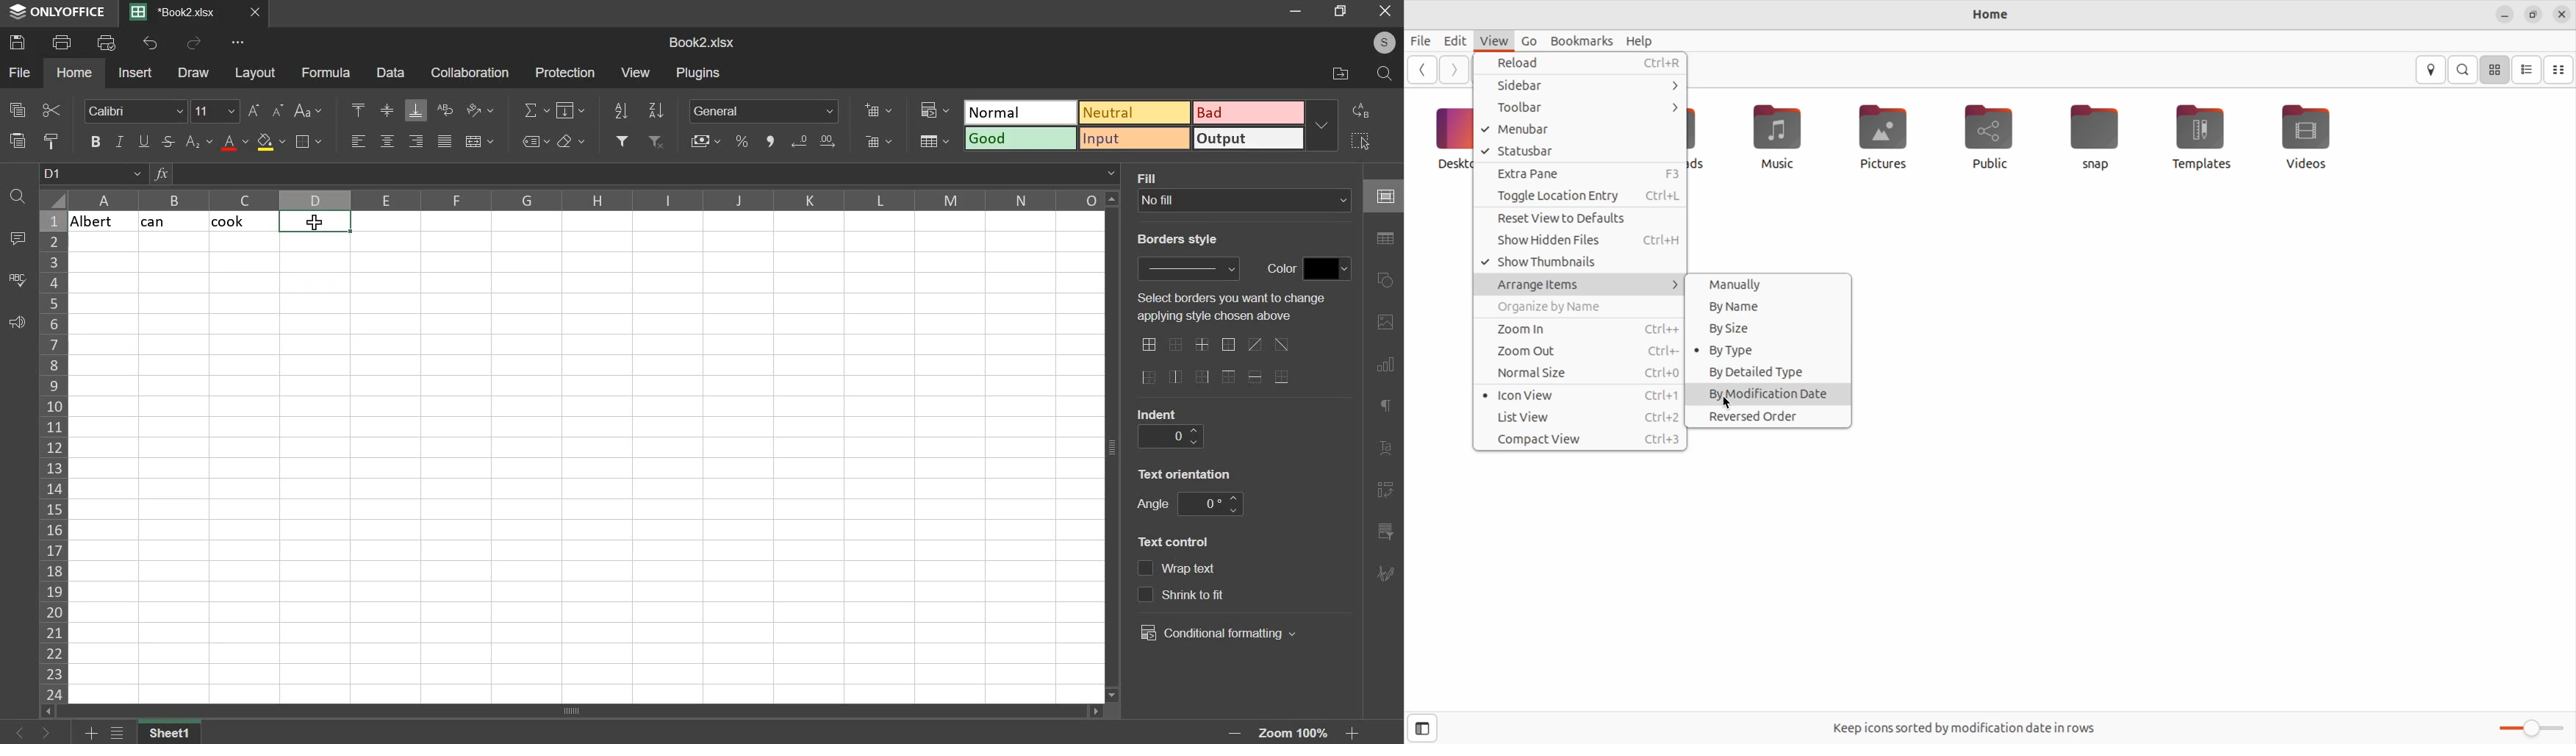  Describe the element at coordinates (313, 223) in the screenshot. I see `selected cells ` at that location.